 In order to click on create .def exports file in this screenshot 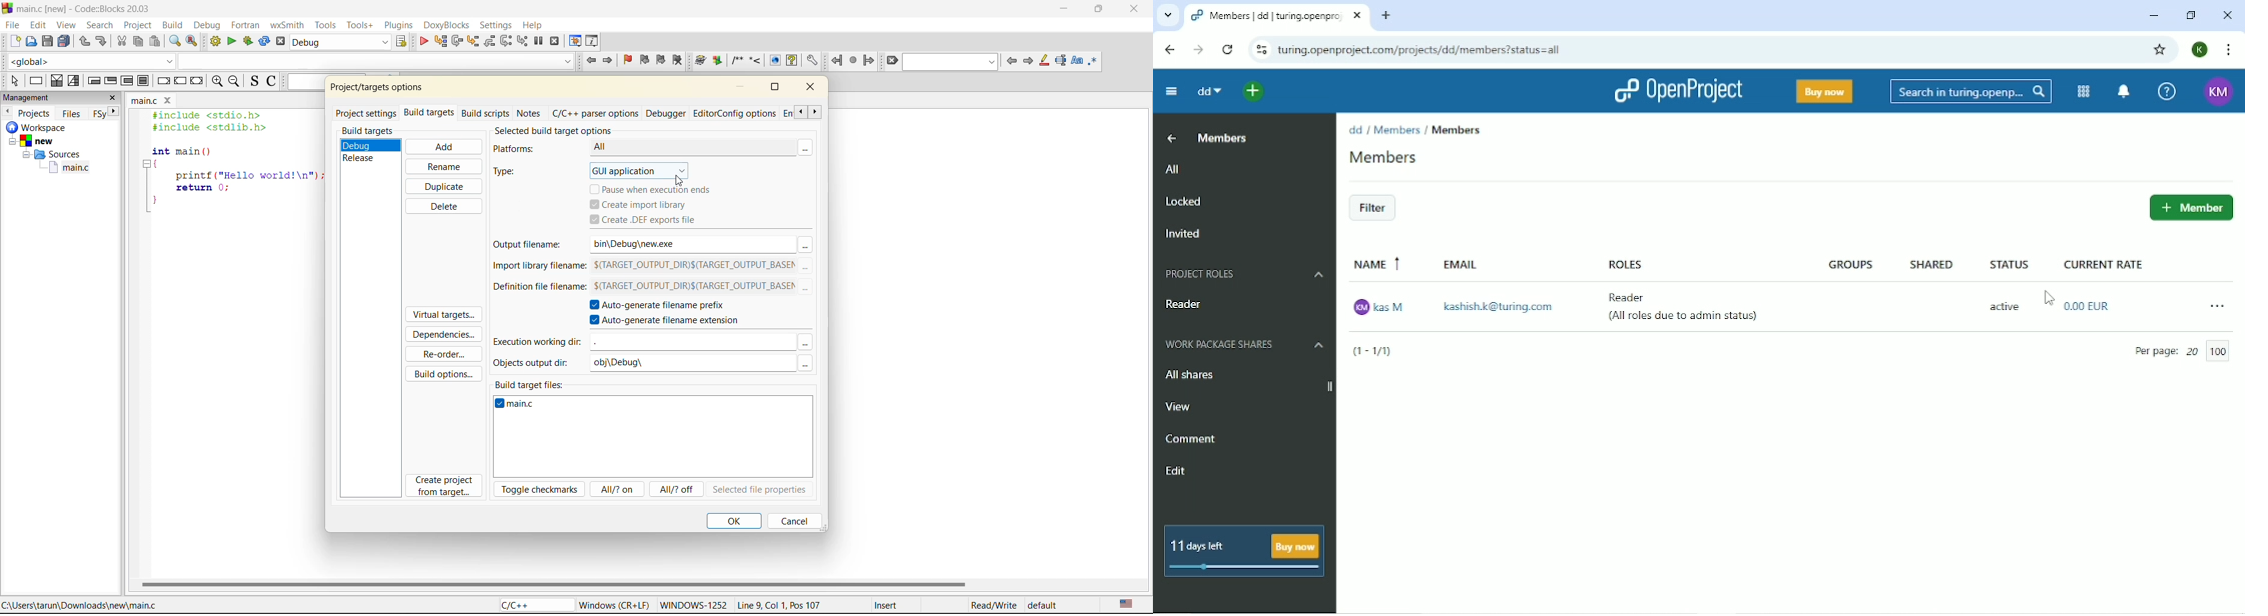, I will do `click(657, 220)`.